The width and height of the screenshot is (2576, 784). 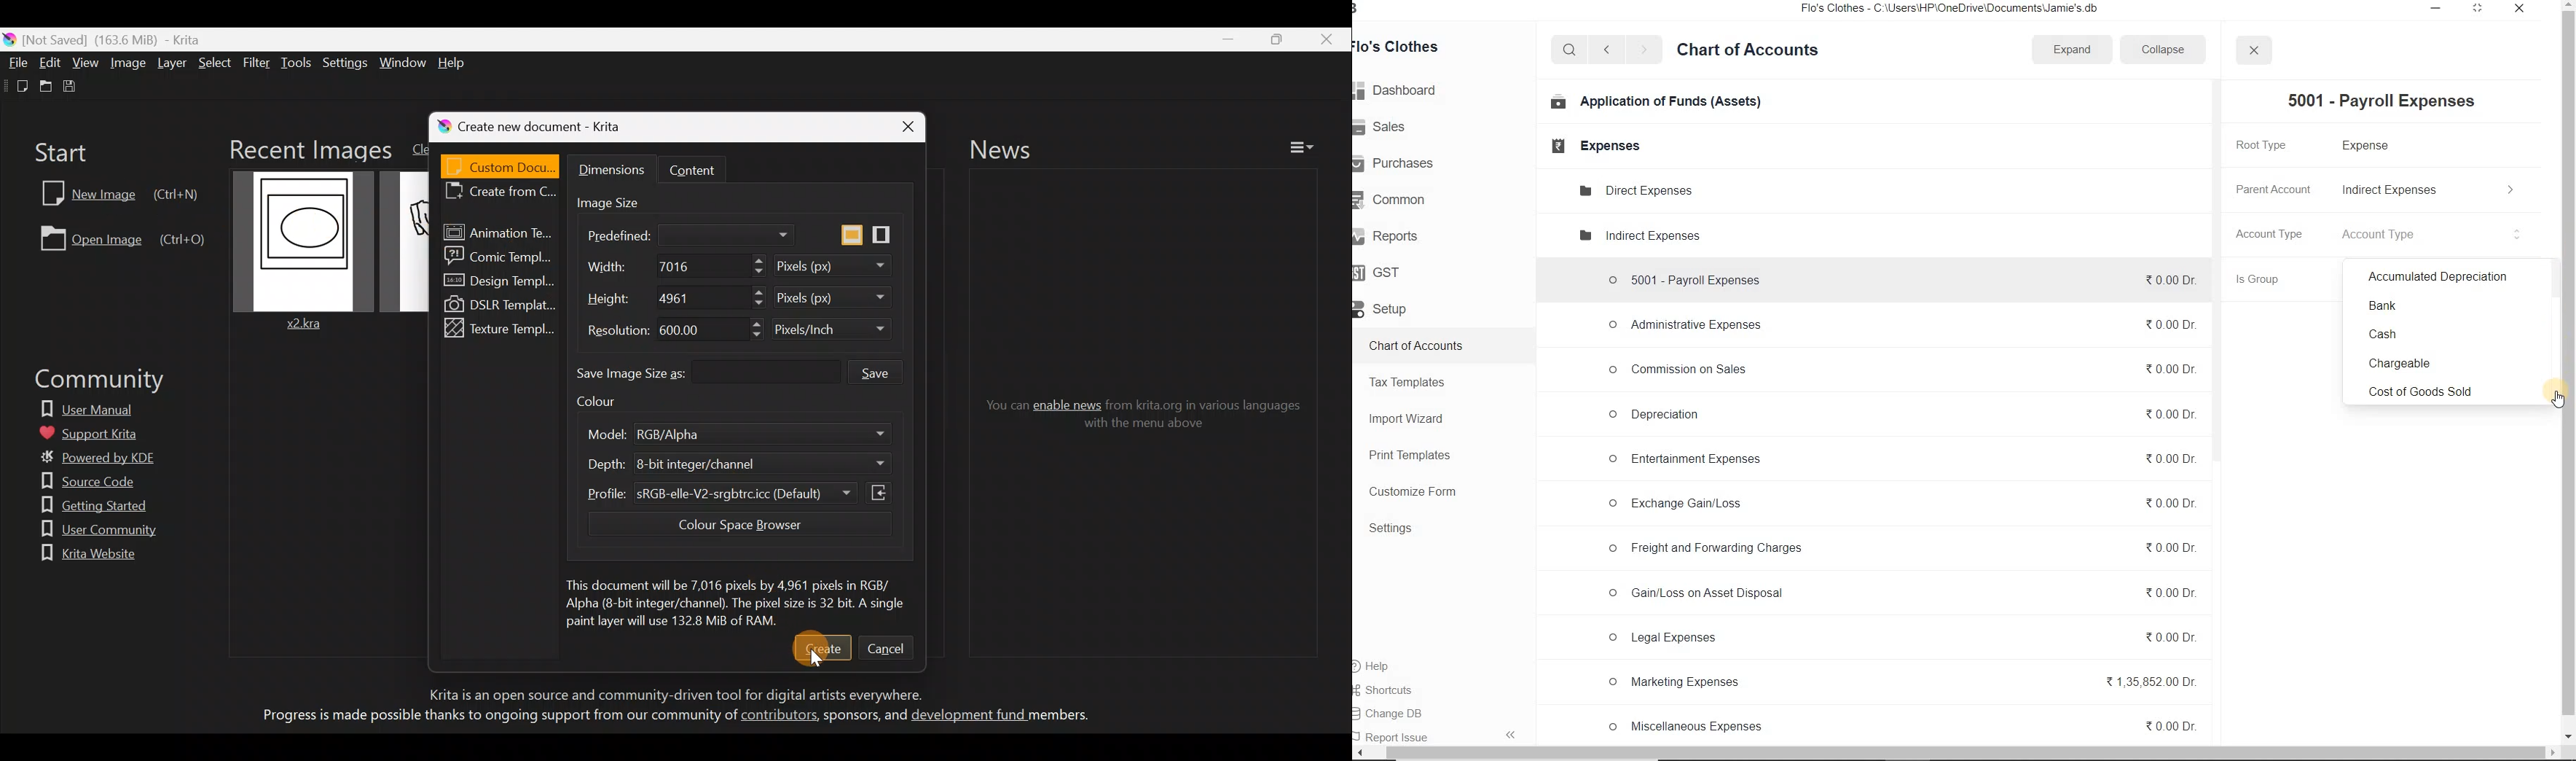 What do you see at coordinates (2438, 335) in the screenshot?
I see `Cash` at bounding box center [2438, 335].